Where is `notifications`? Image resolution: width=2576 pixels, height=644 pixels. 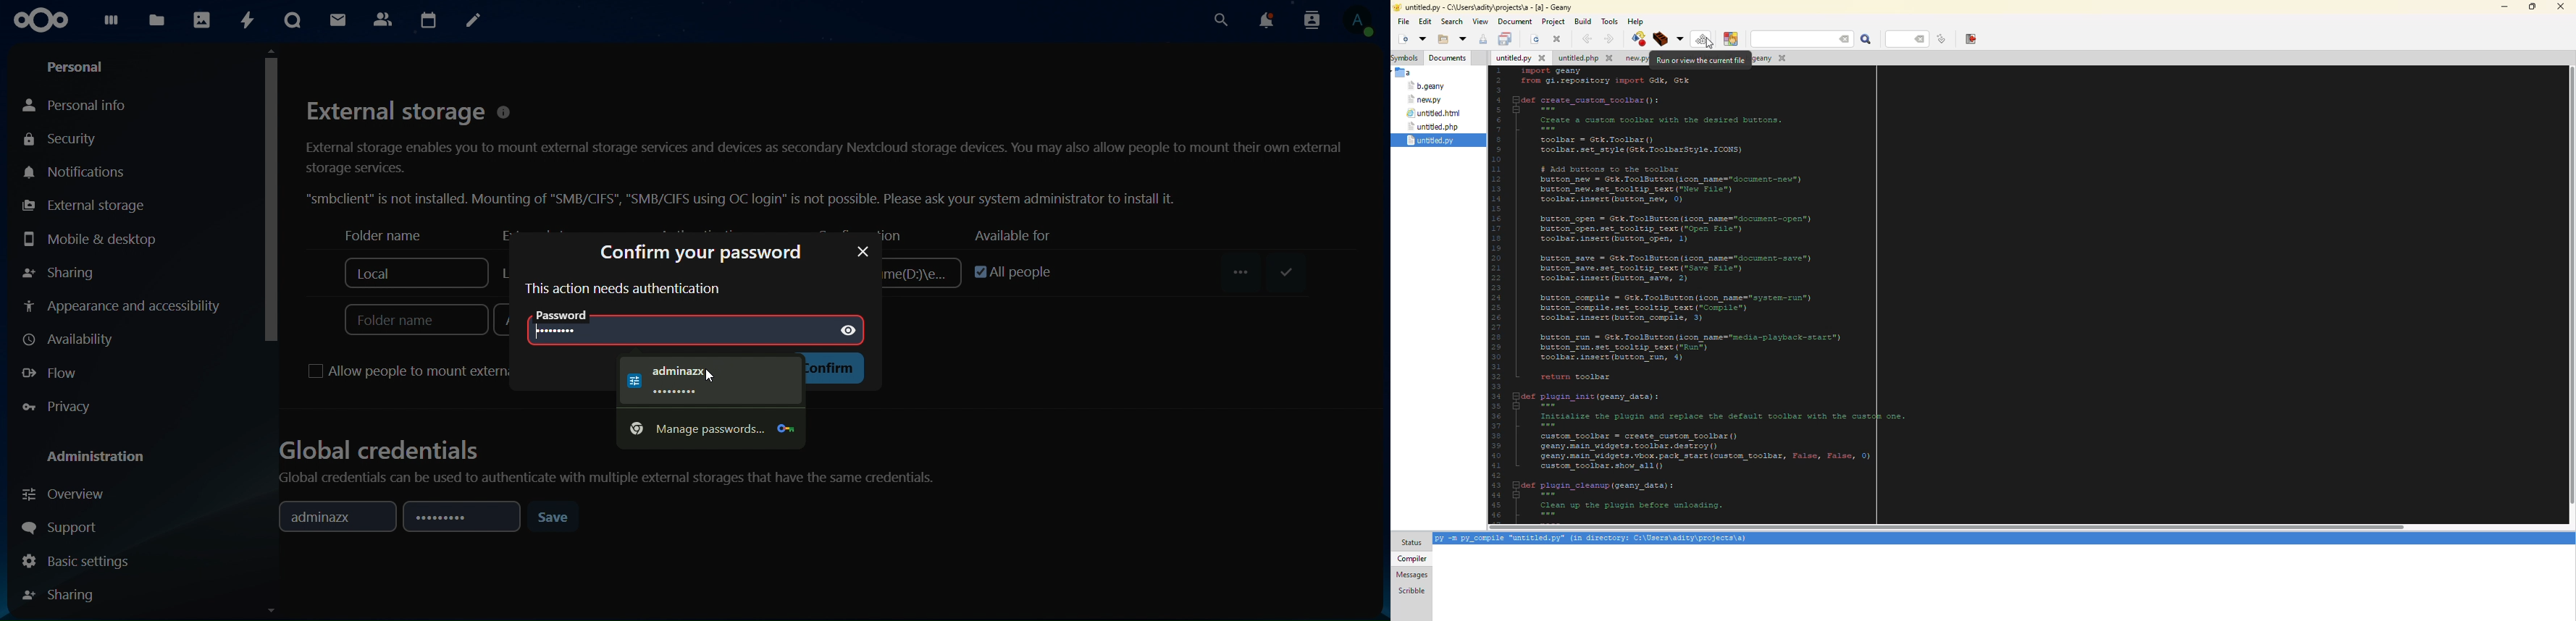 notifications is located at coordinates (75, 172).